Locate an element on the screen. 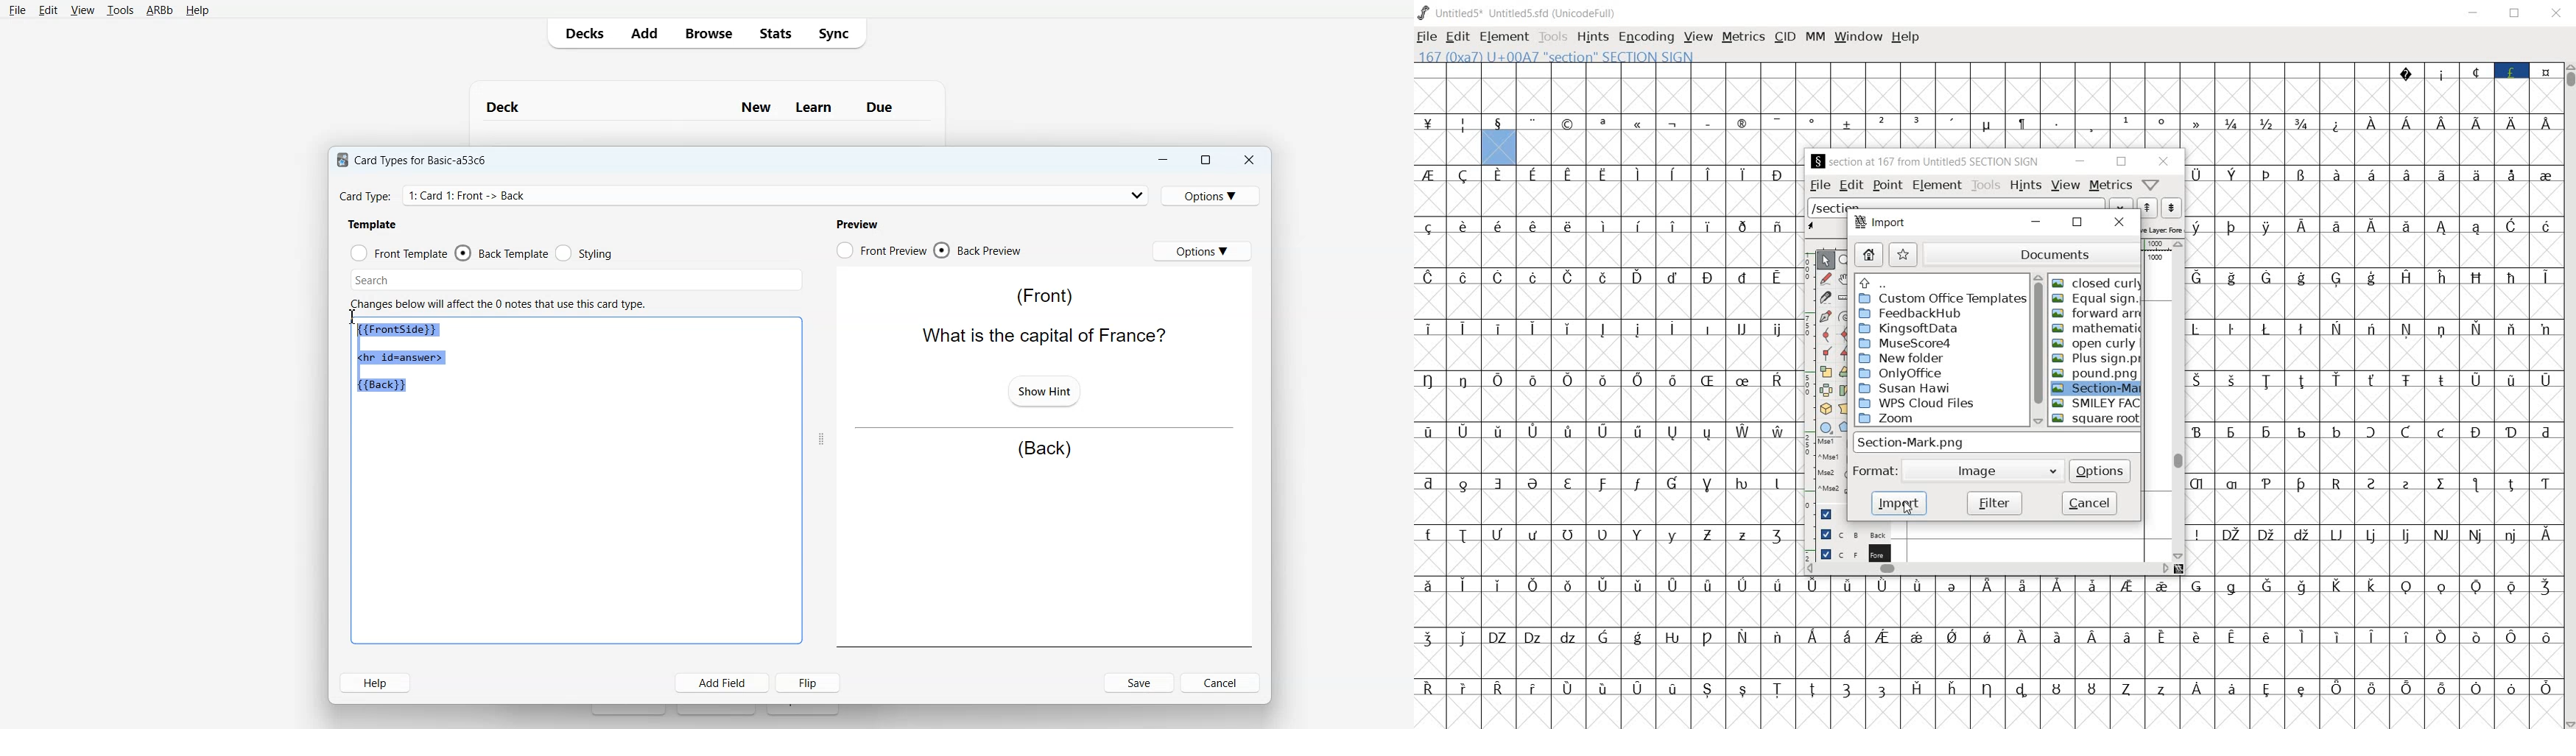 The image size is (2576, 756). fractions is located at coordinates (2269, 123).